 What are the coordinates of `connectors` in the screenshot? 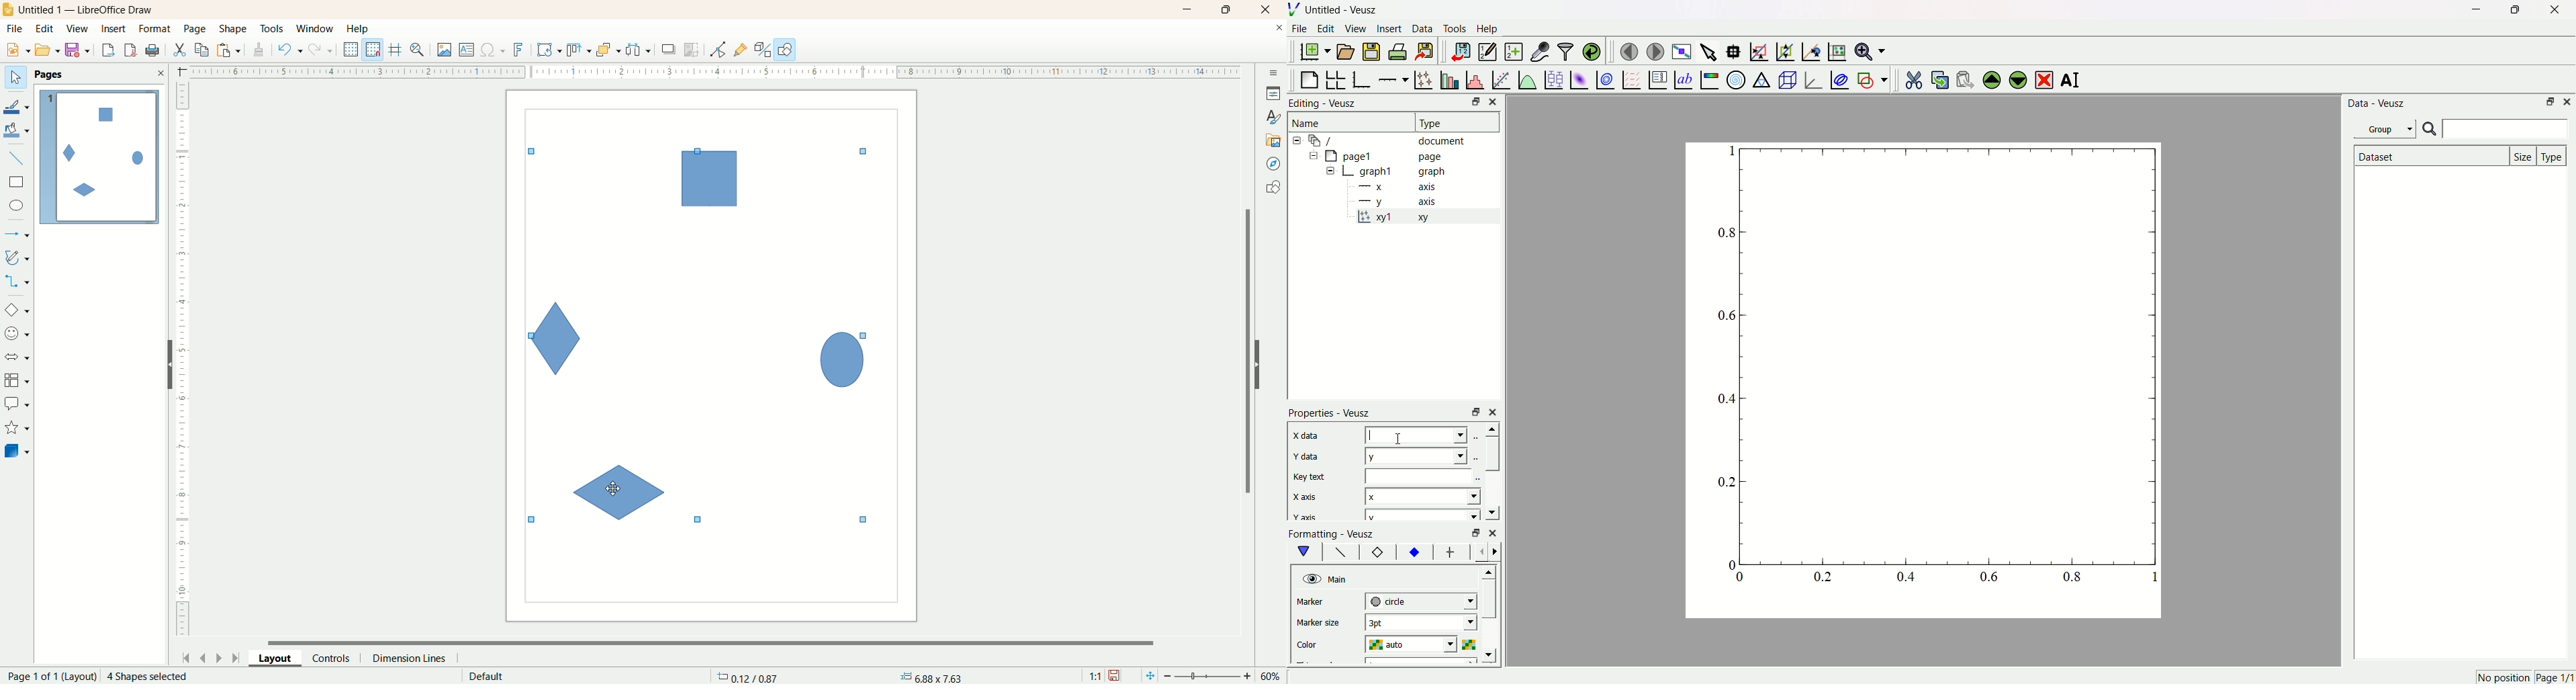 It's located at (17, 281).